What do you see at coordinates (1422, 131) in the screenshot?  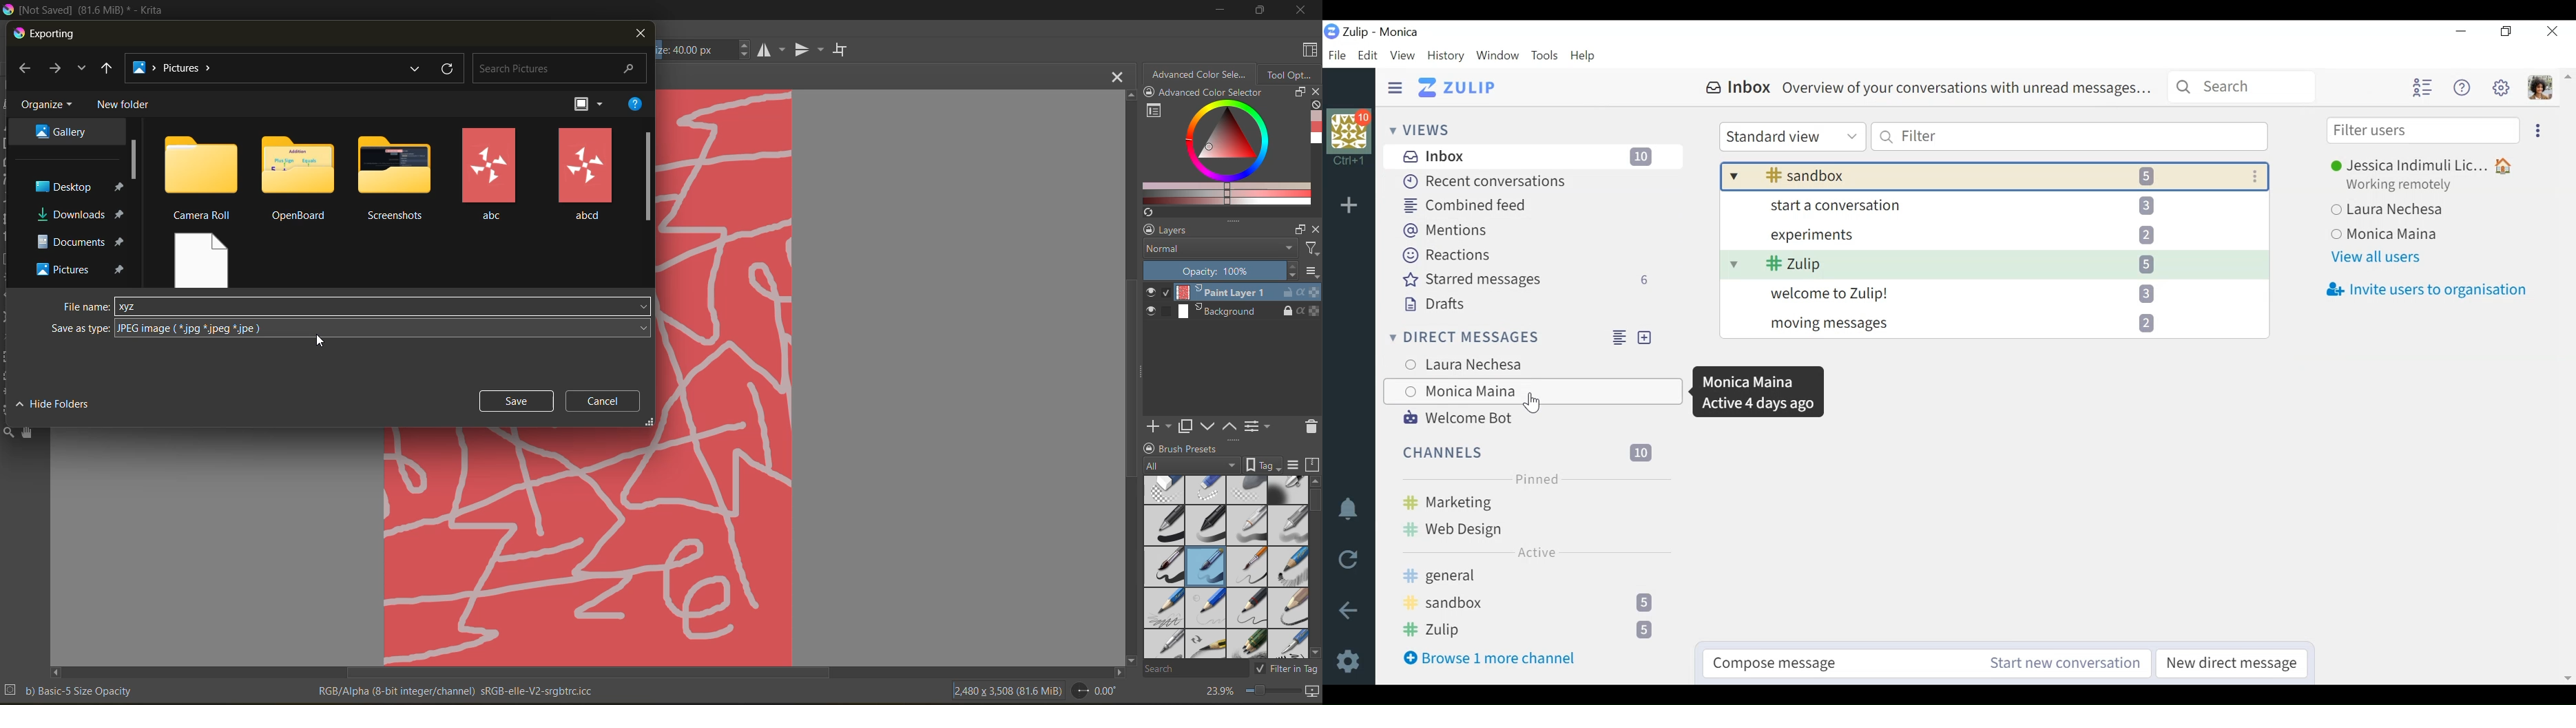 I see `Views` at bounding box center [1422, 131].